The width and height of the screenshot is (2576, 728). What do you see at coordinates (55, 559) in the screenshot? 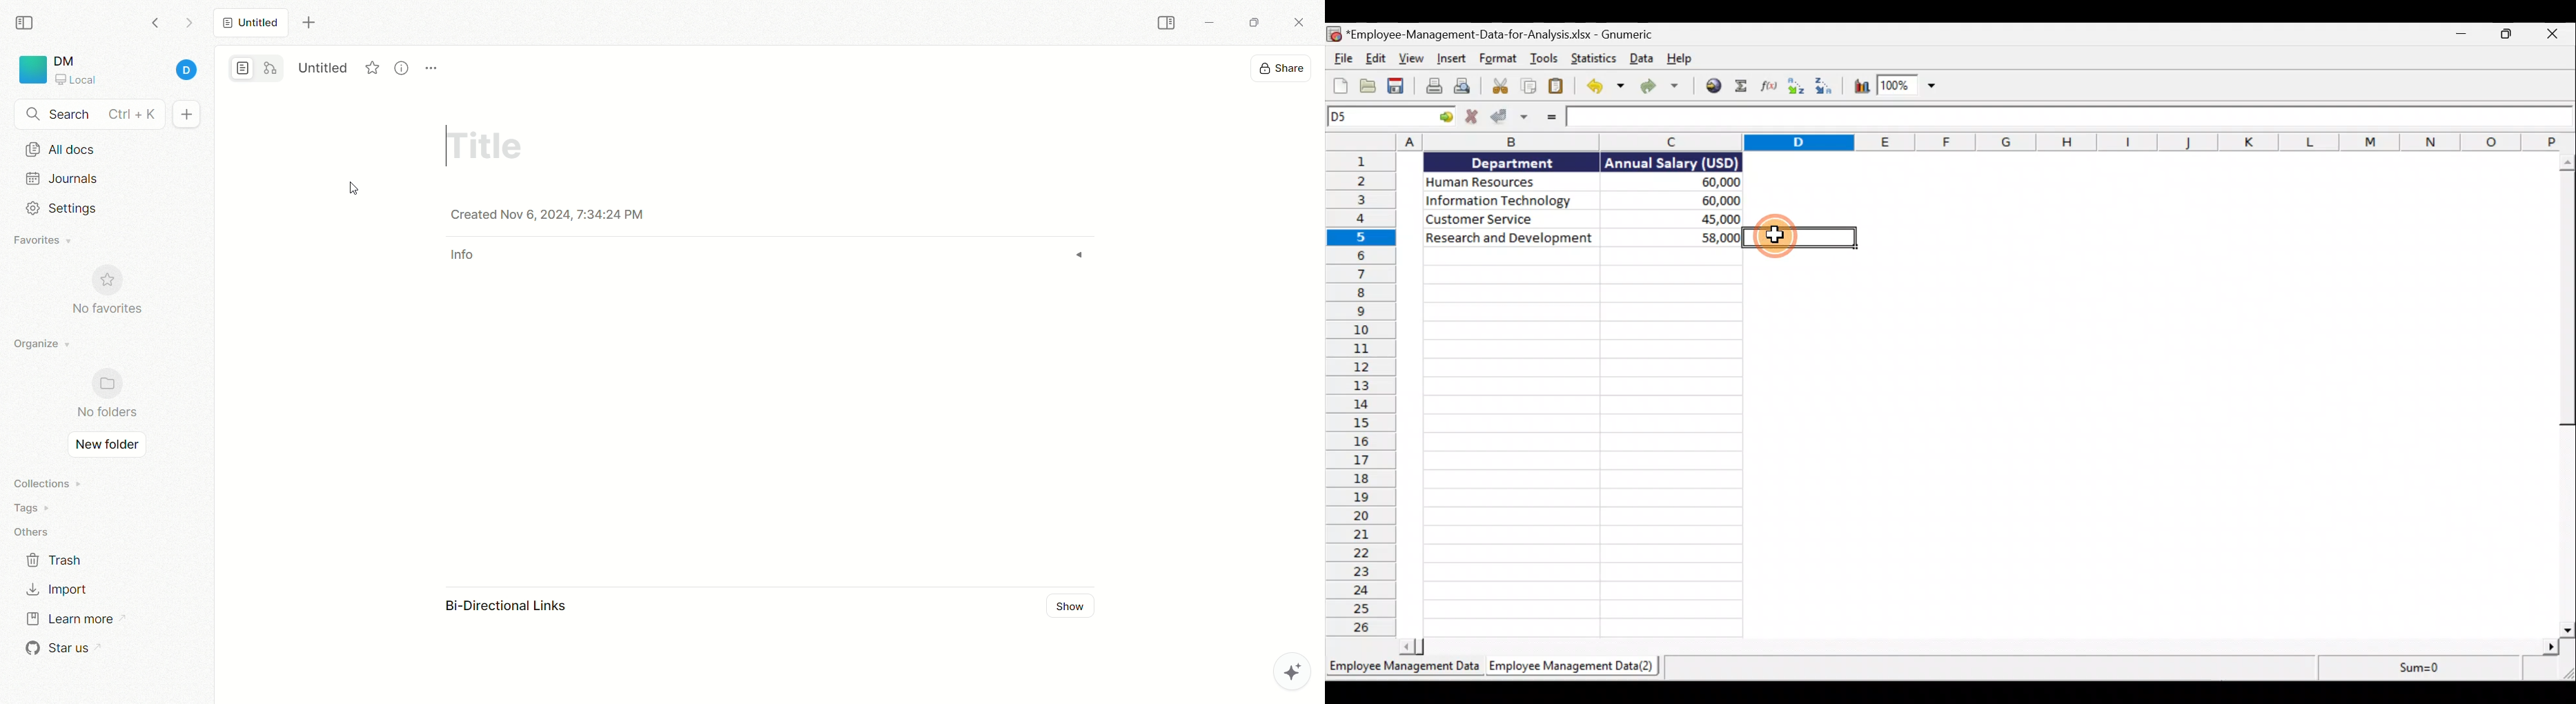
I see `trash` at bounding box center [55, 559].